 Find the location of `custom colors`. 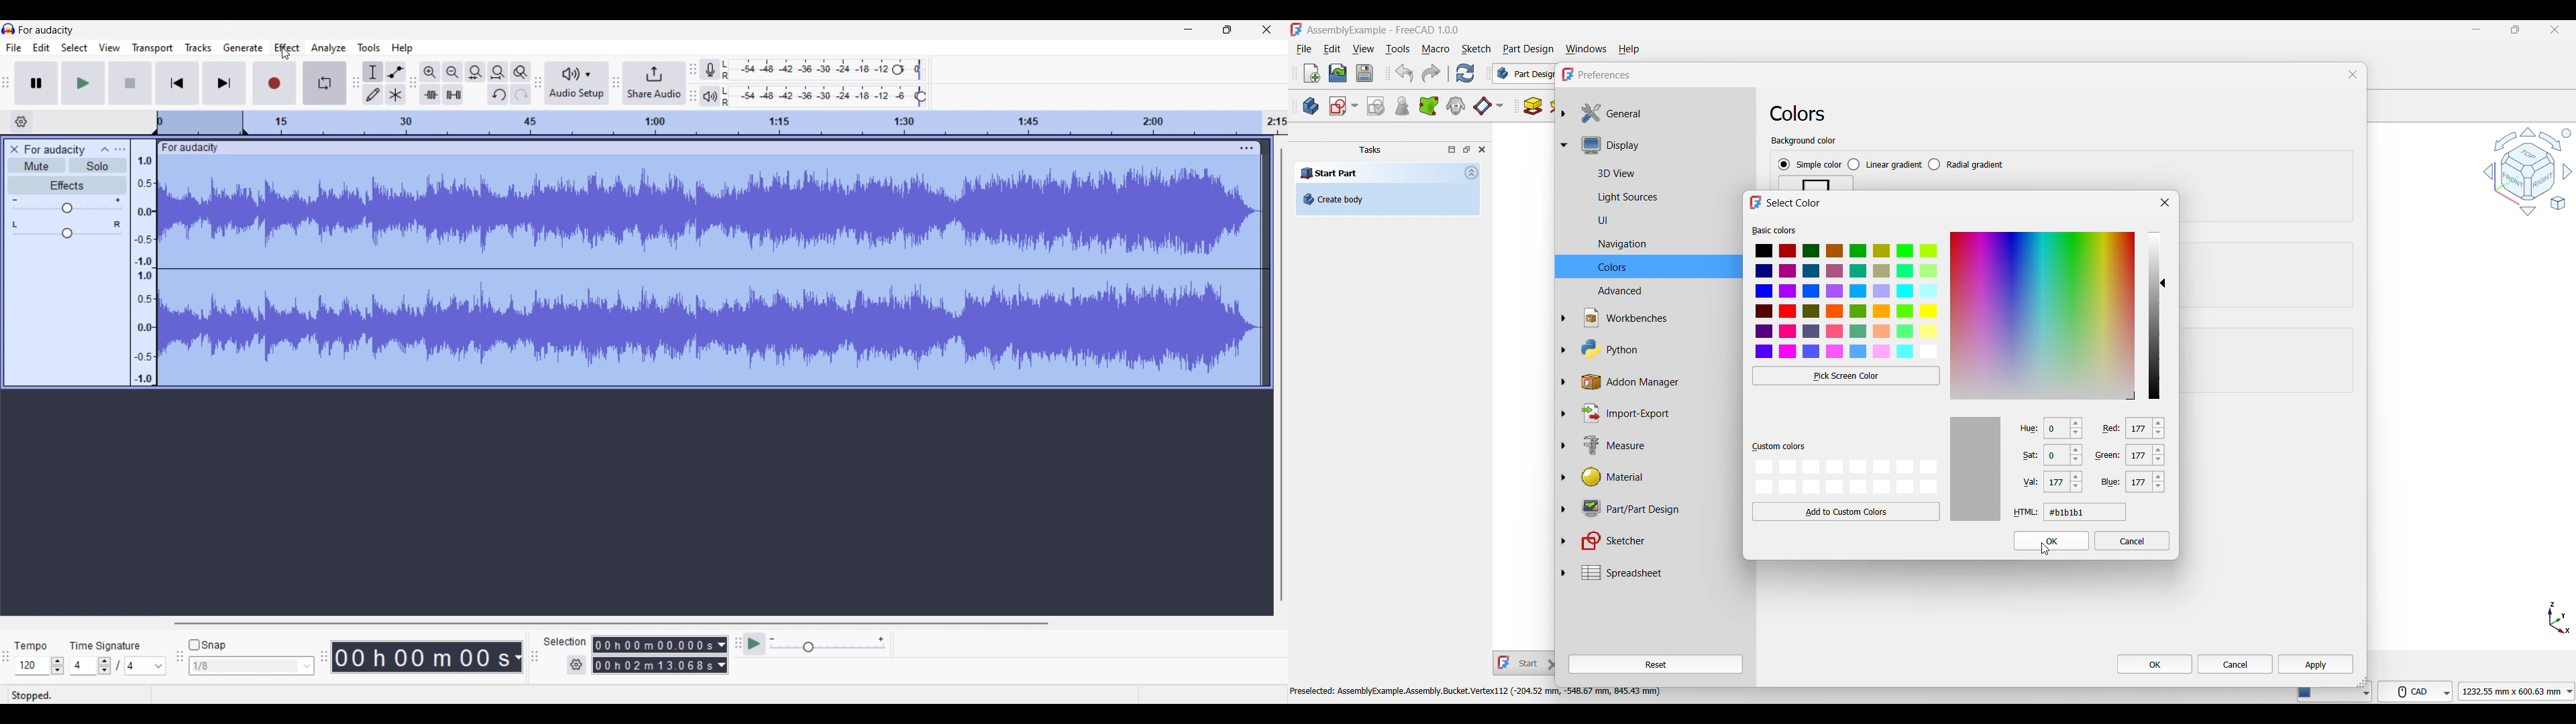

custom colors is located at coordinates (1778, 447).